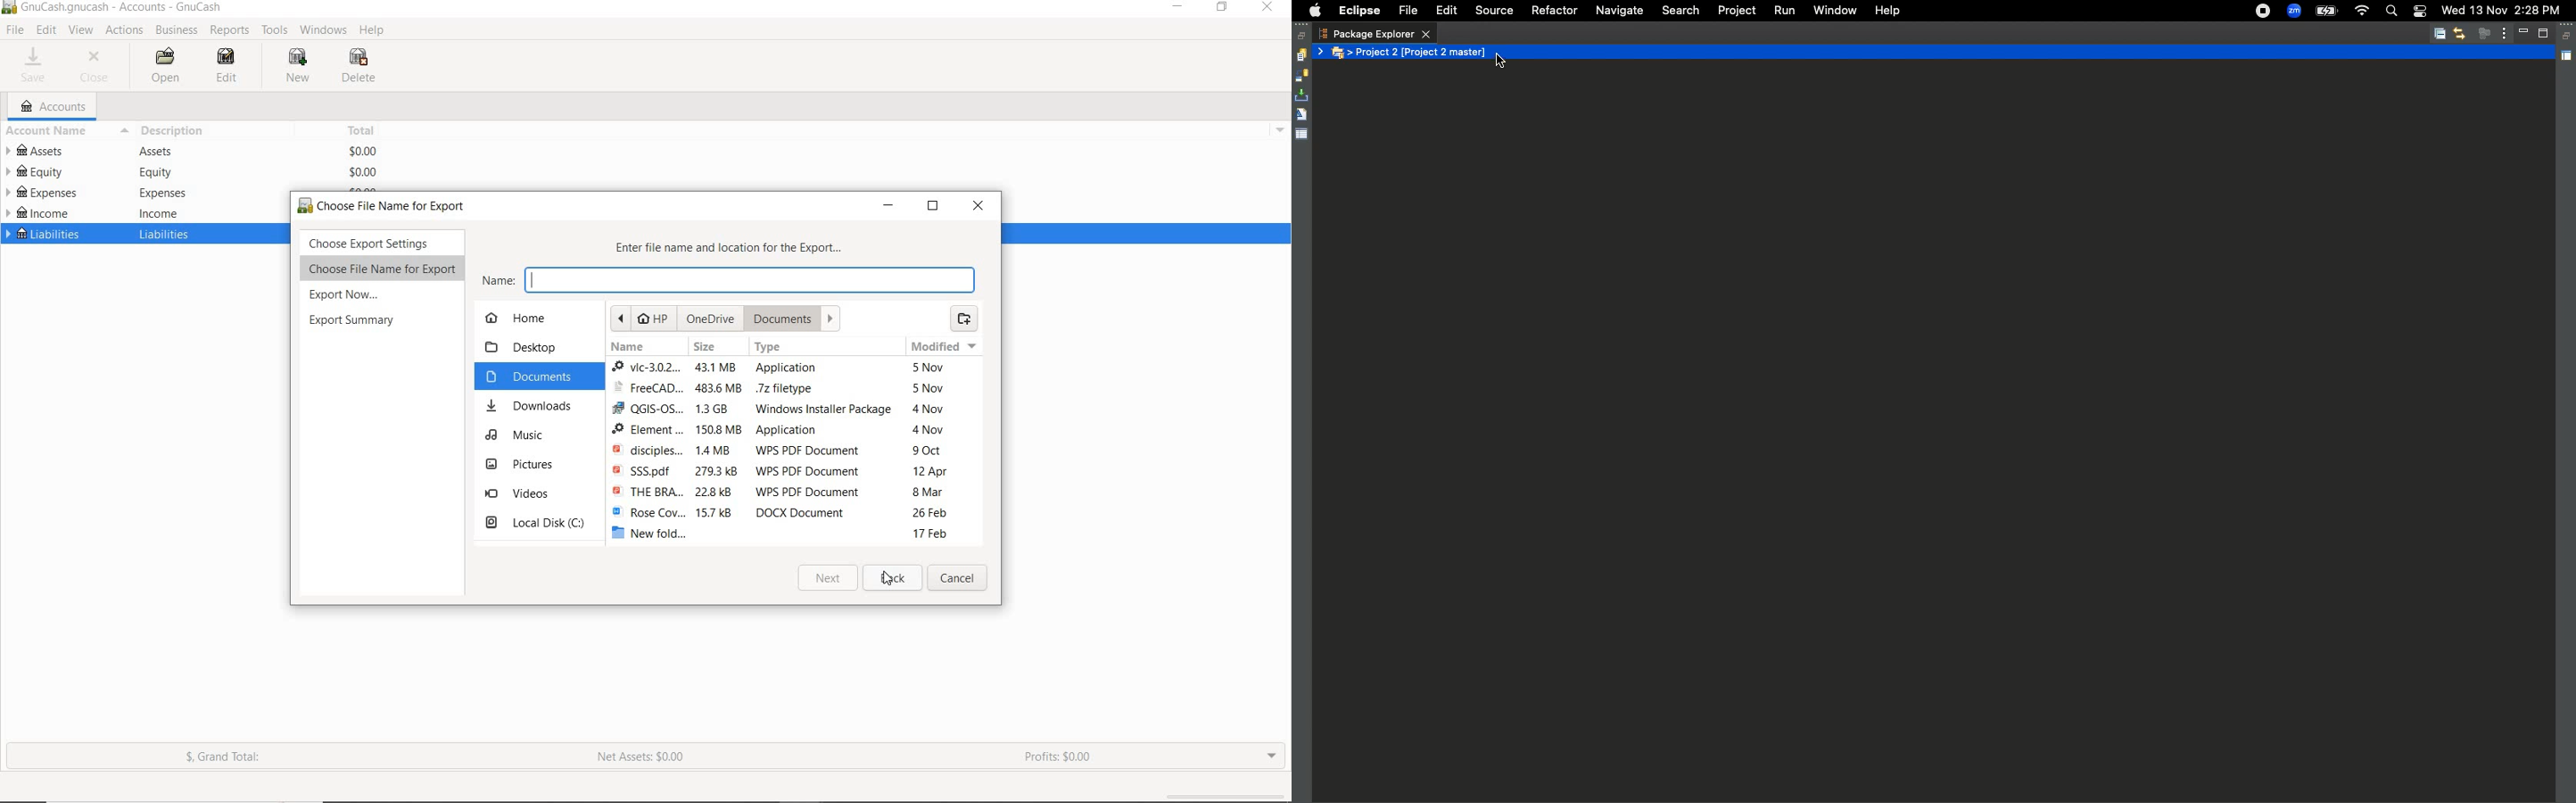 The height and width of the screenshot is (812, 2576). I want to click on SYSTEM NAME, so click(117, 8).